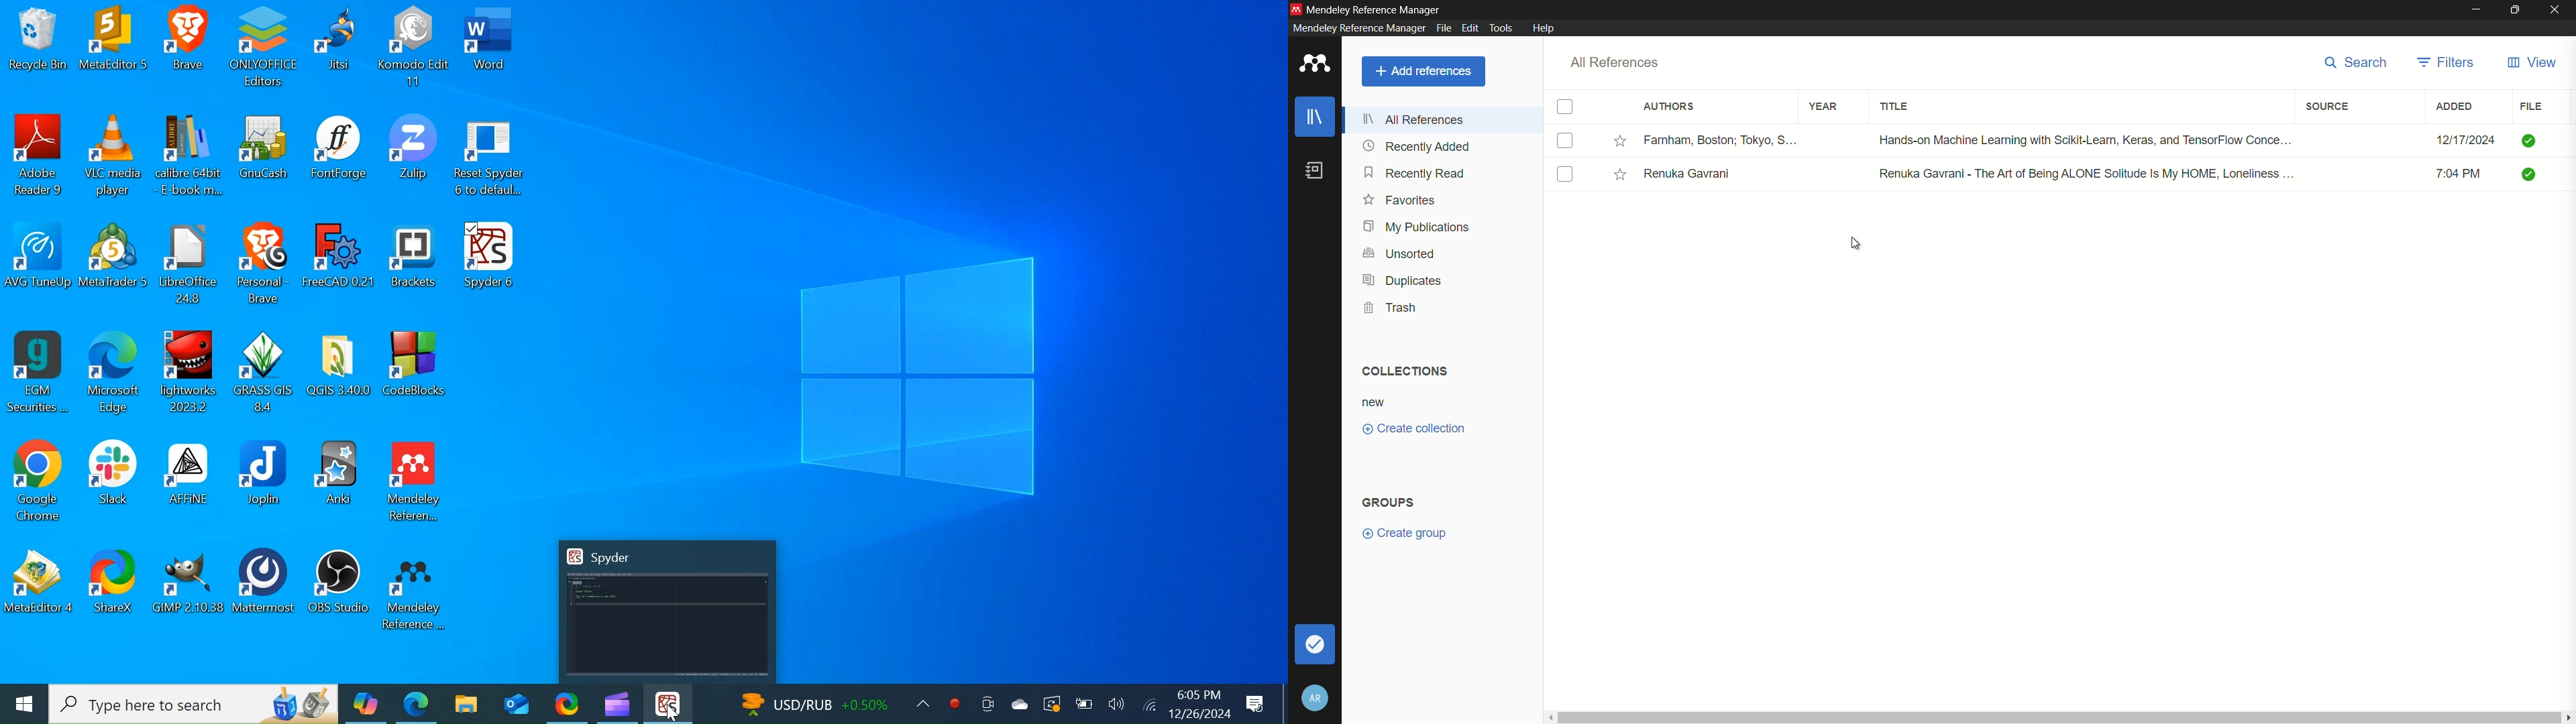  What do you see at coordinates (513, 703) in the screenshot?
I see `Outlook Desktop Icon` at bounding box center [513, 703].